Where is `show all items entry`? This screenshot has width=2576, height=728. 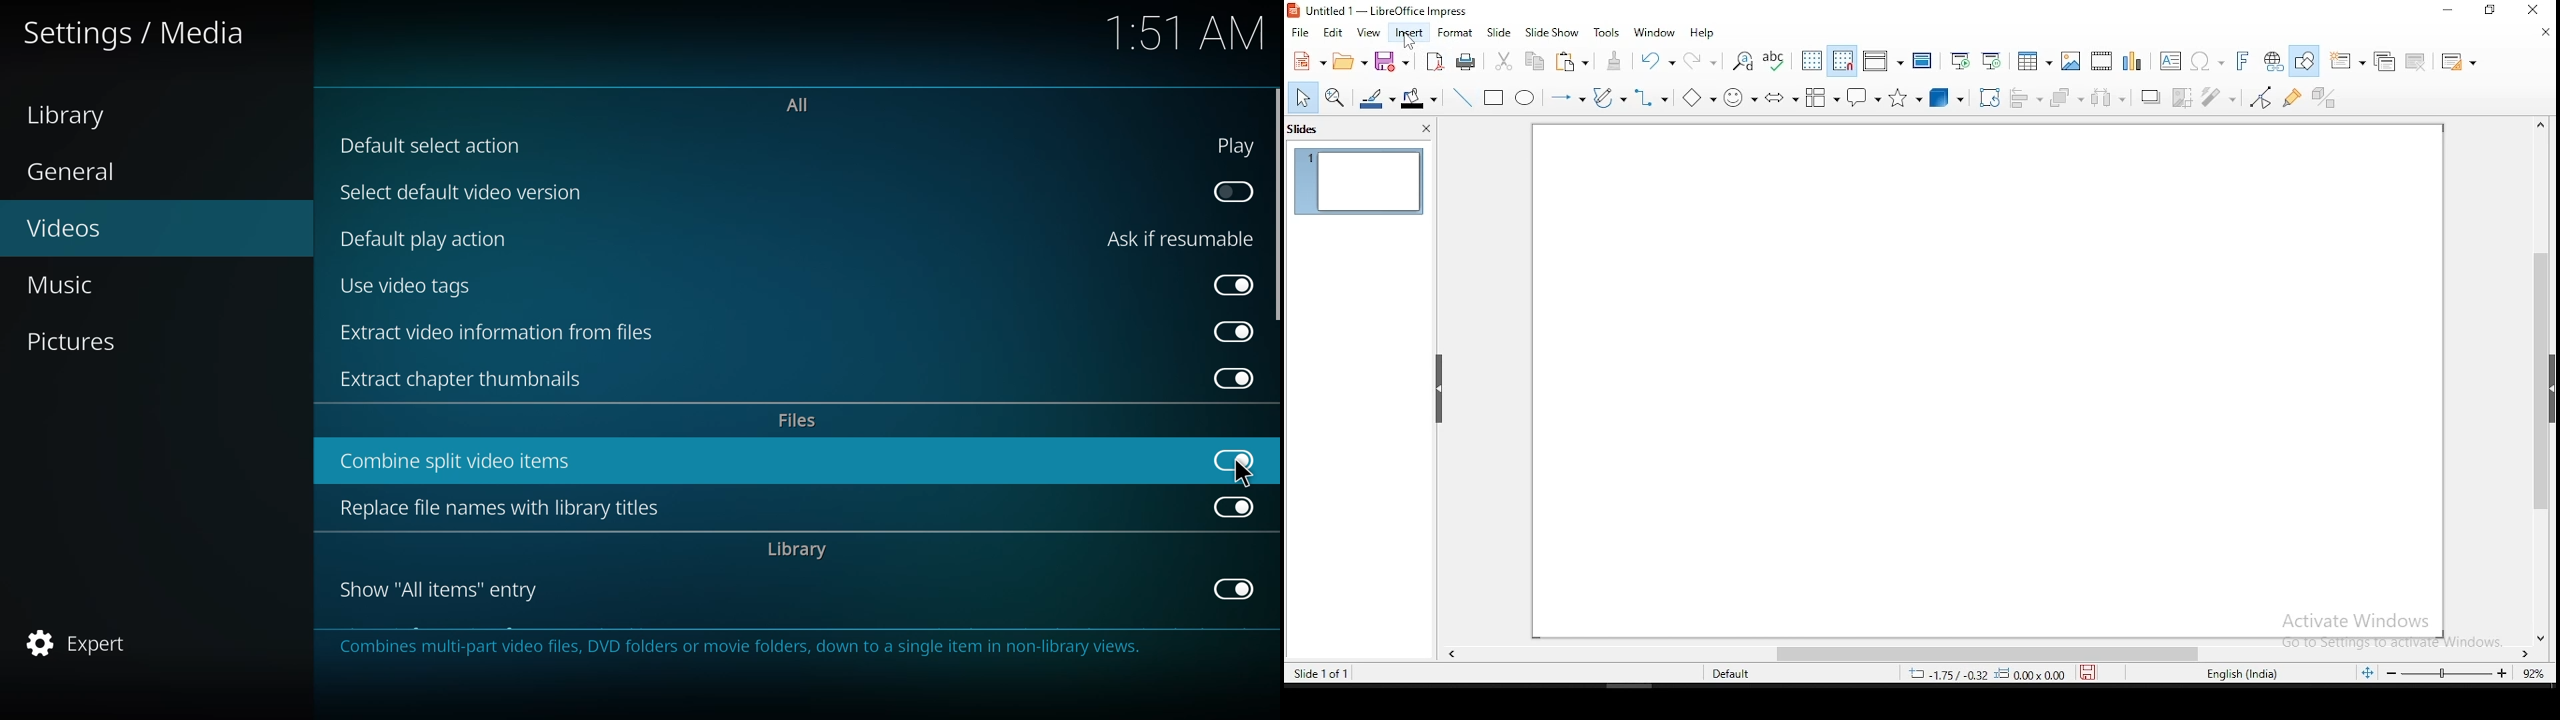
show all items entry is located at coordinates (440, 589).